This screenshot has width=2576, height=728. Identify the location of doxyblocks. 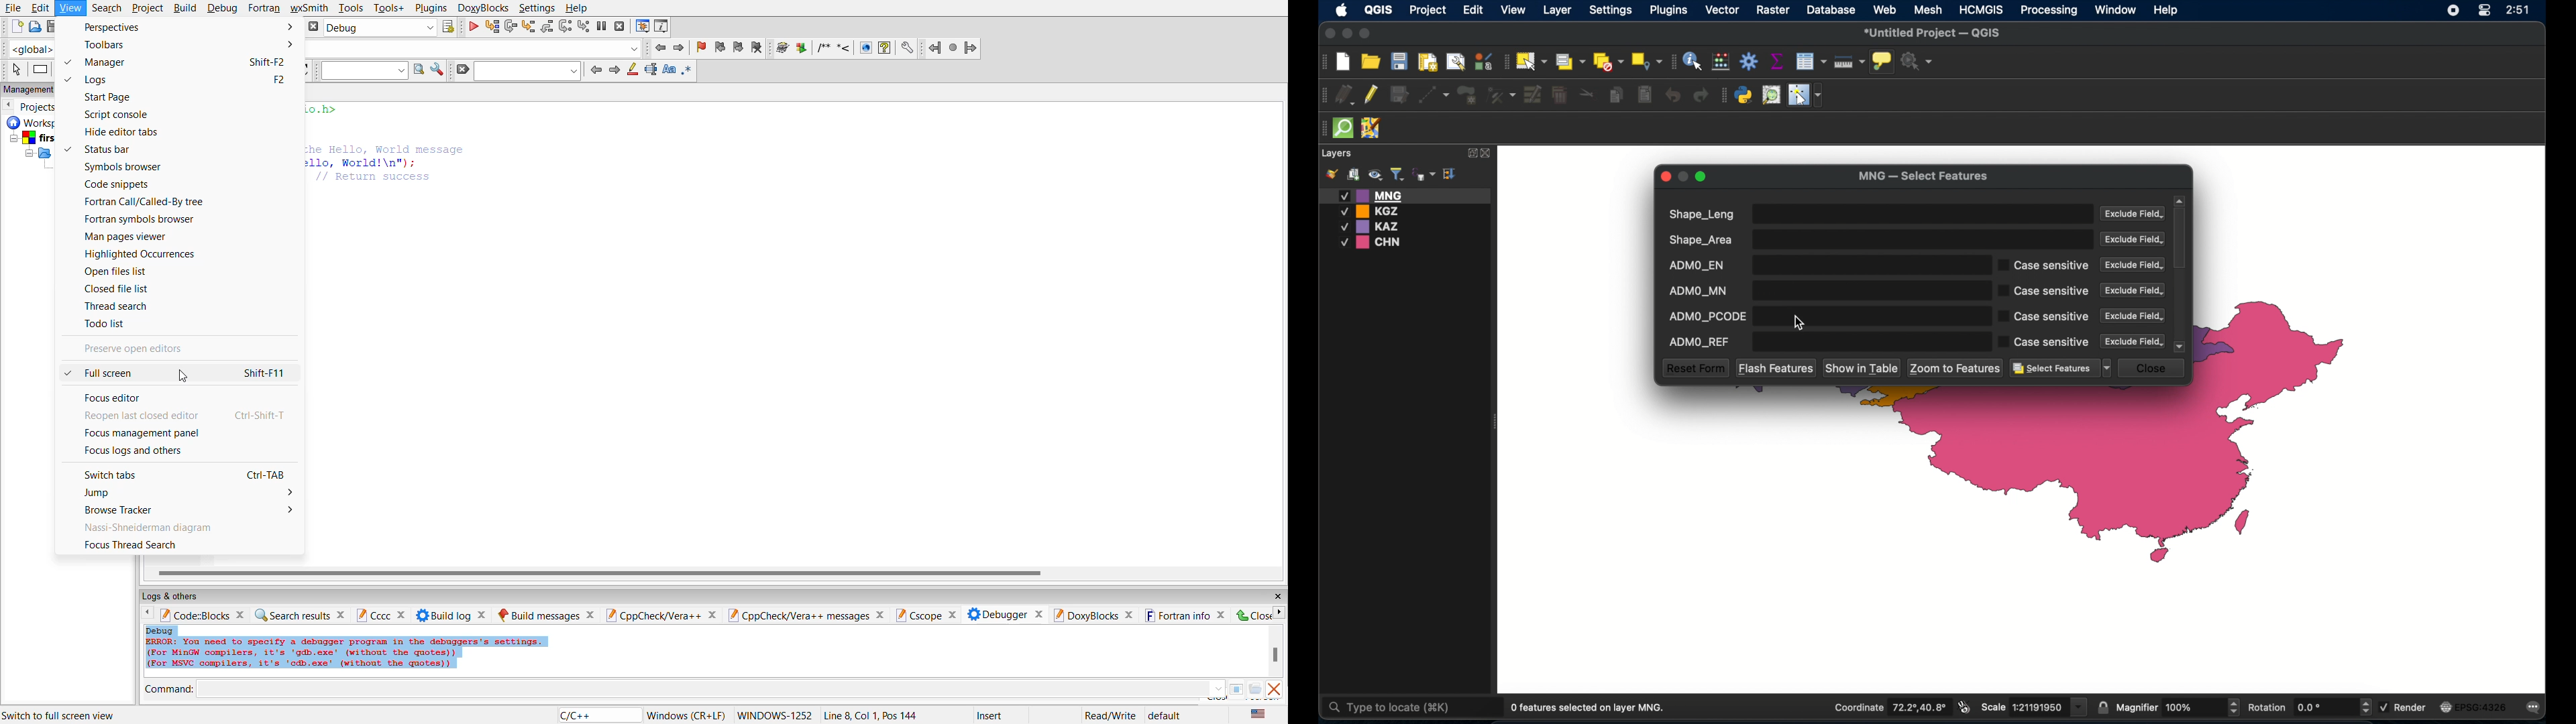
(1093, 615).